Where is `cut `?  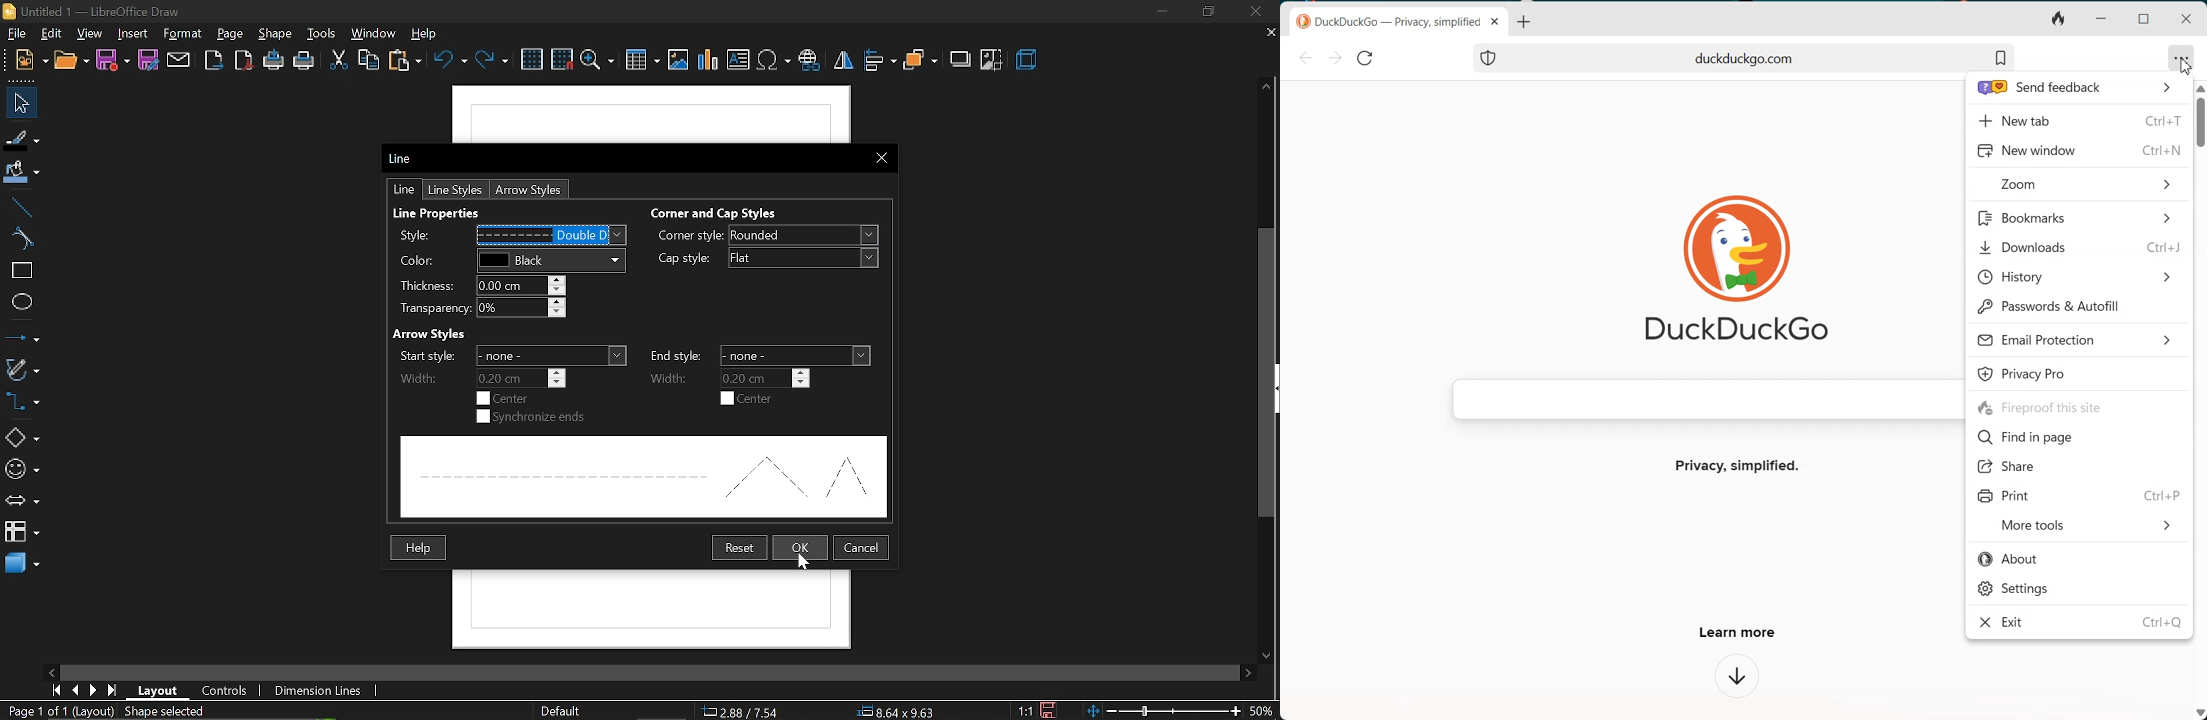 cut  is located at coordinates (339, 61).